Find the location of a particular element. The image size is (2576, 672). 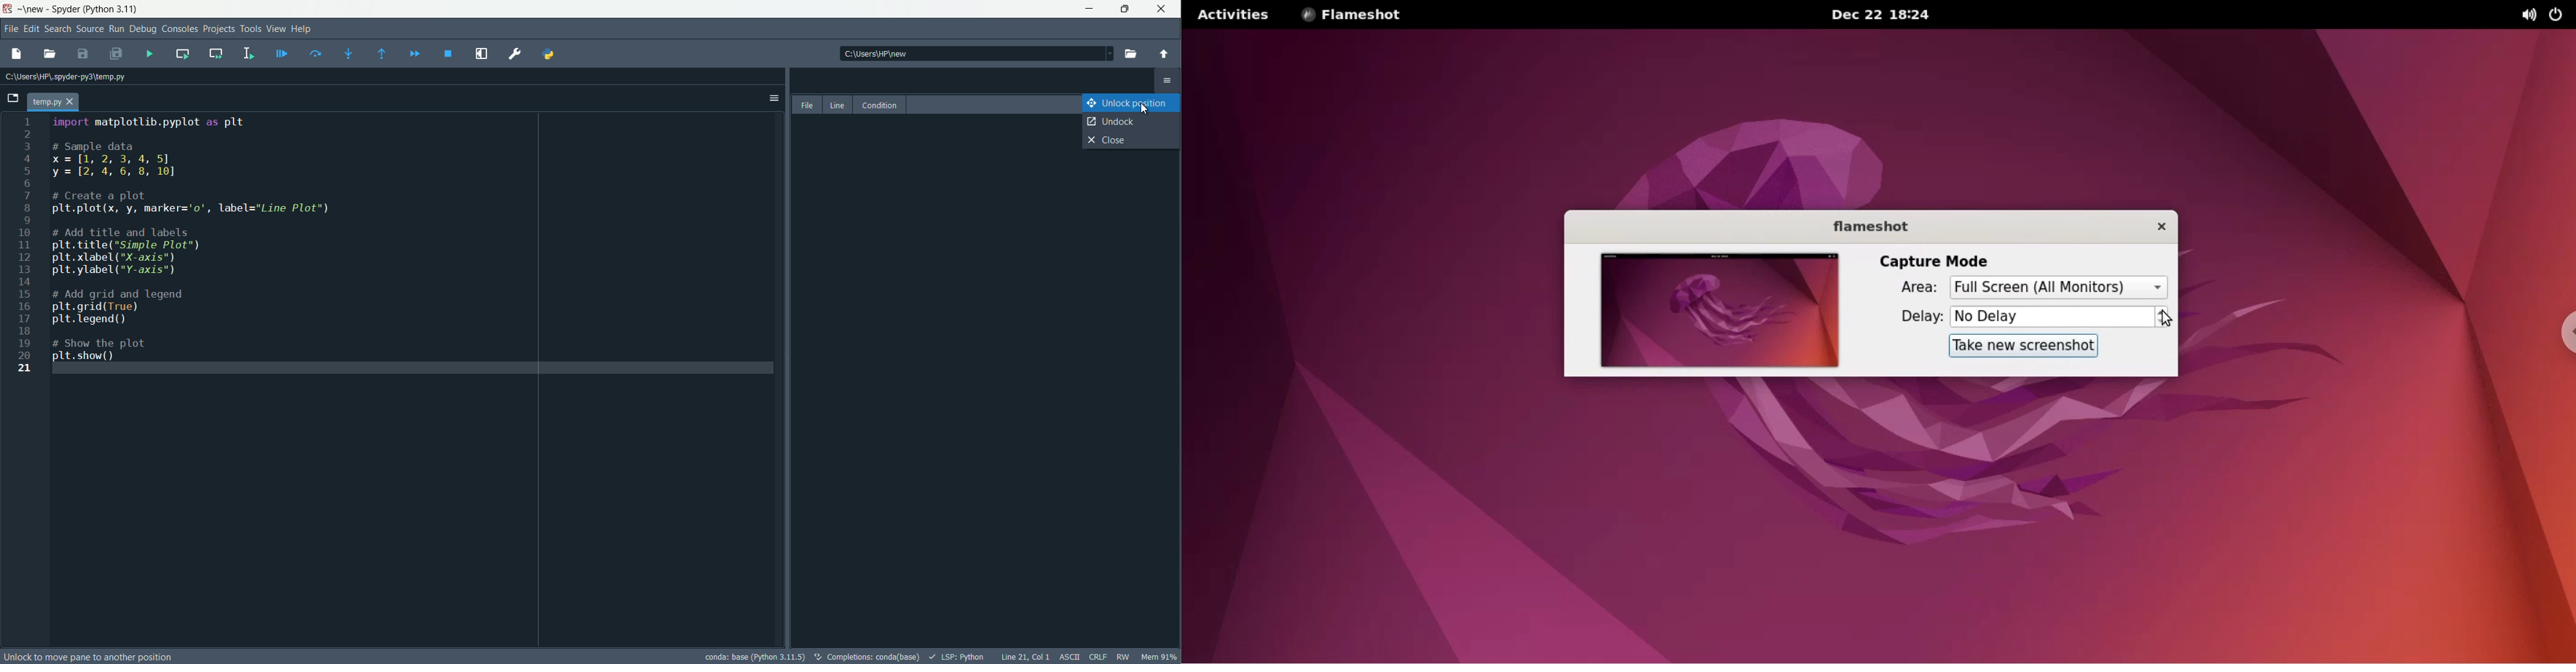

run file is located at coordinates (150, 54).